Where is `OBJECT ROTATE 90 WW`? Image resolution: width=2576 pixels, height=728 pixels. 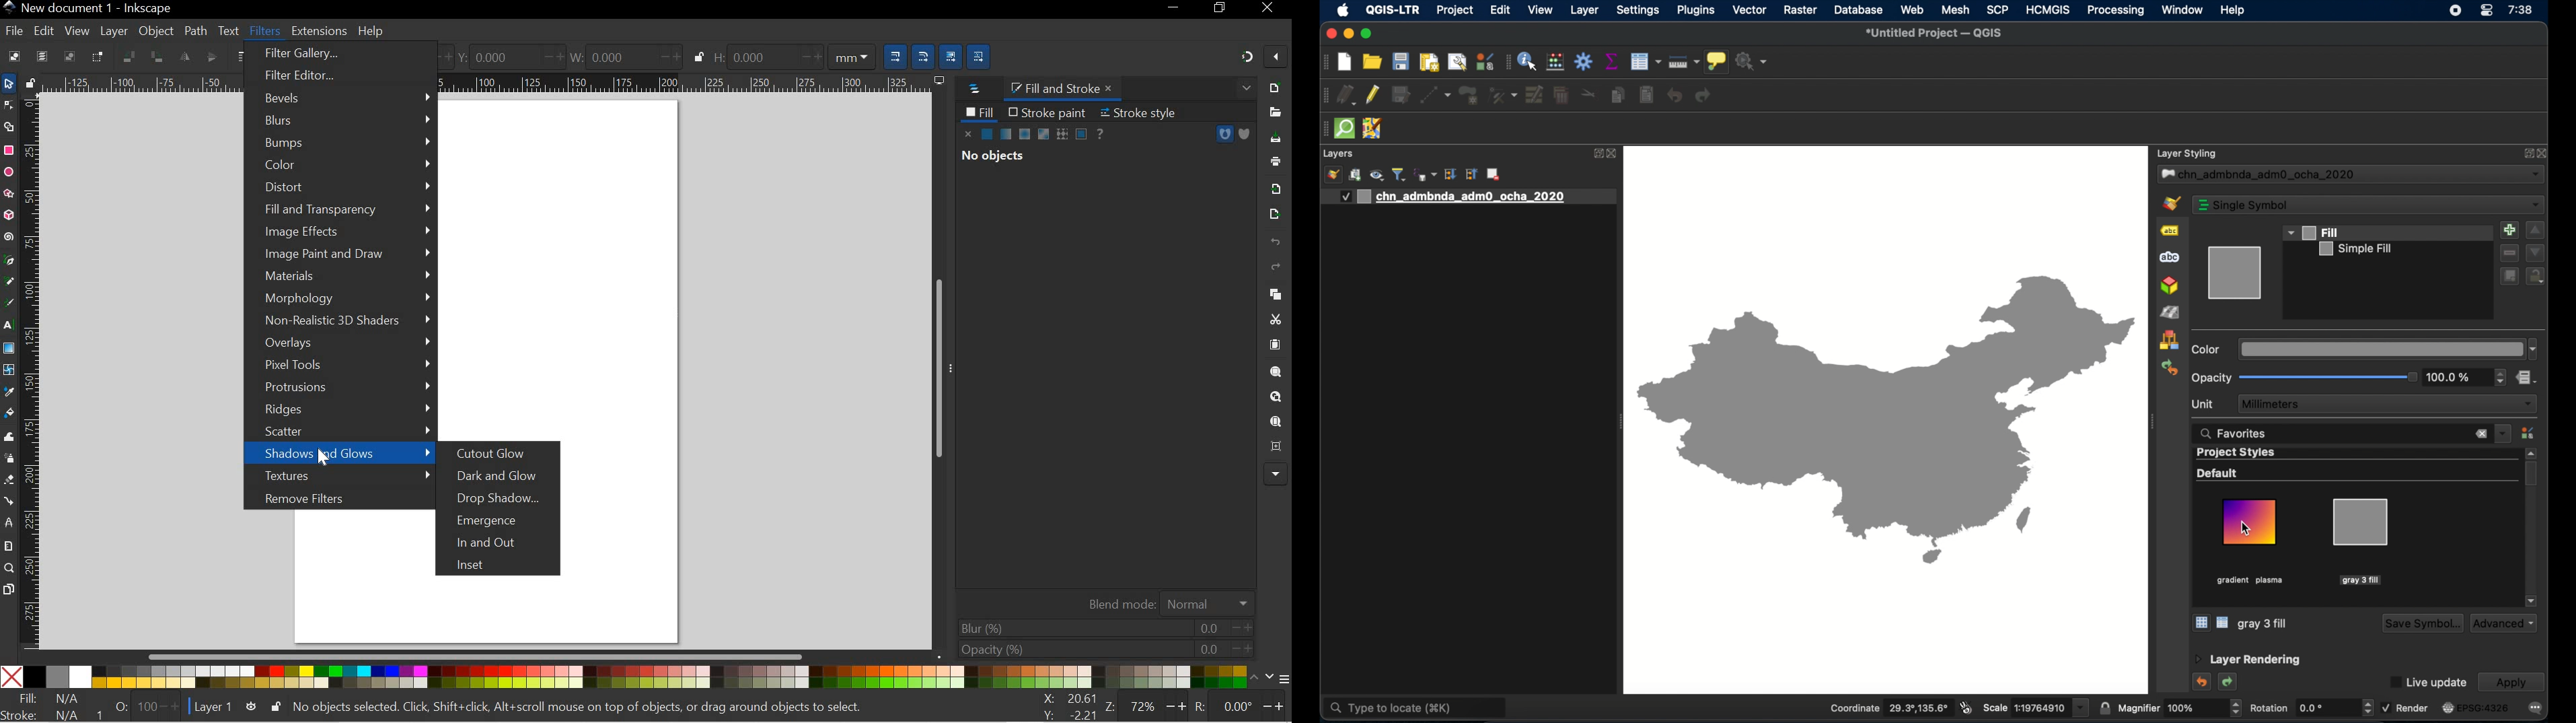 OBJECT ROTATE 90 WW is located at coordinates (126, 55).